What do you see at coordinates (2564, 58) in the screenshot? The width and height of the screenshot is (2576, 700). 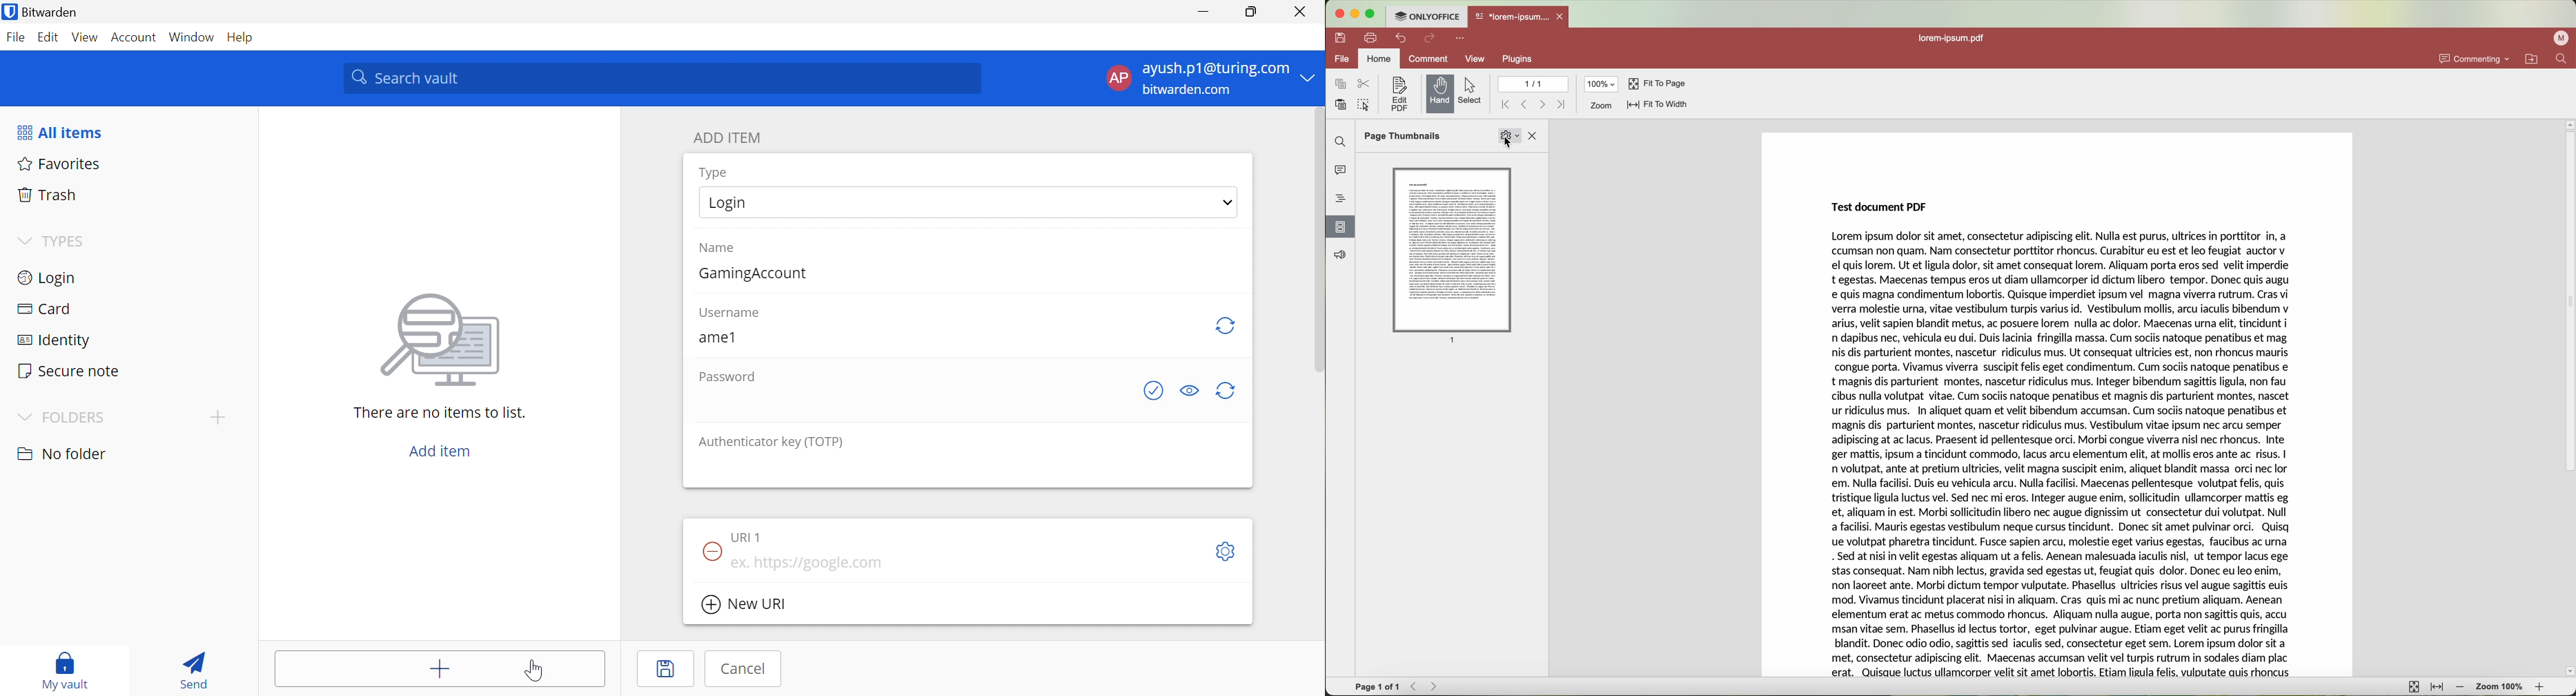 I see `find` at bounding box center [2564, 58].